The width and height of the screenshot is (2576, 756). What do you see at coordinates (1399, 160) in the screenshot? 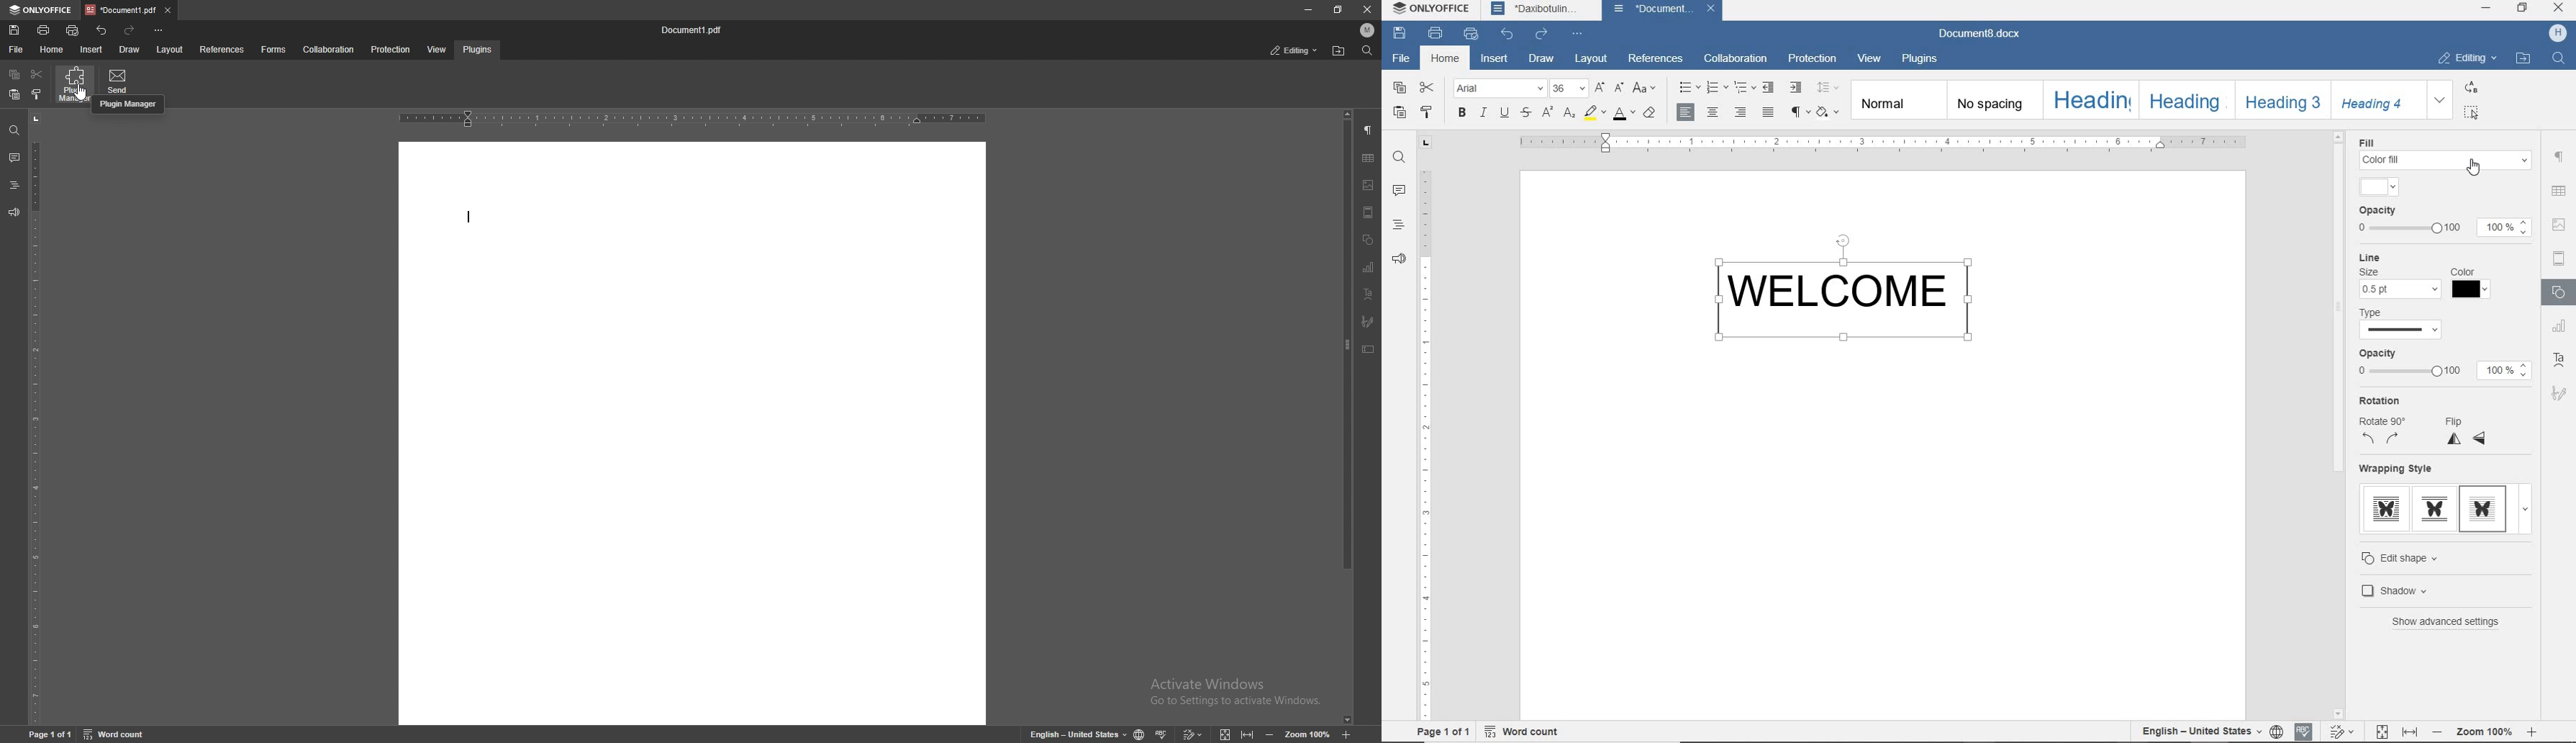
I see `FIND` at bounding box center [1399, 160].